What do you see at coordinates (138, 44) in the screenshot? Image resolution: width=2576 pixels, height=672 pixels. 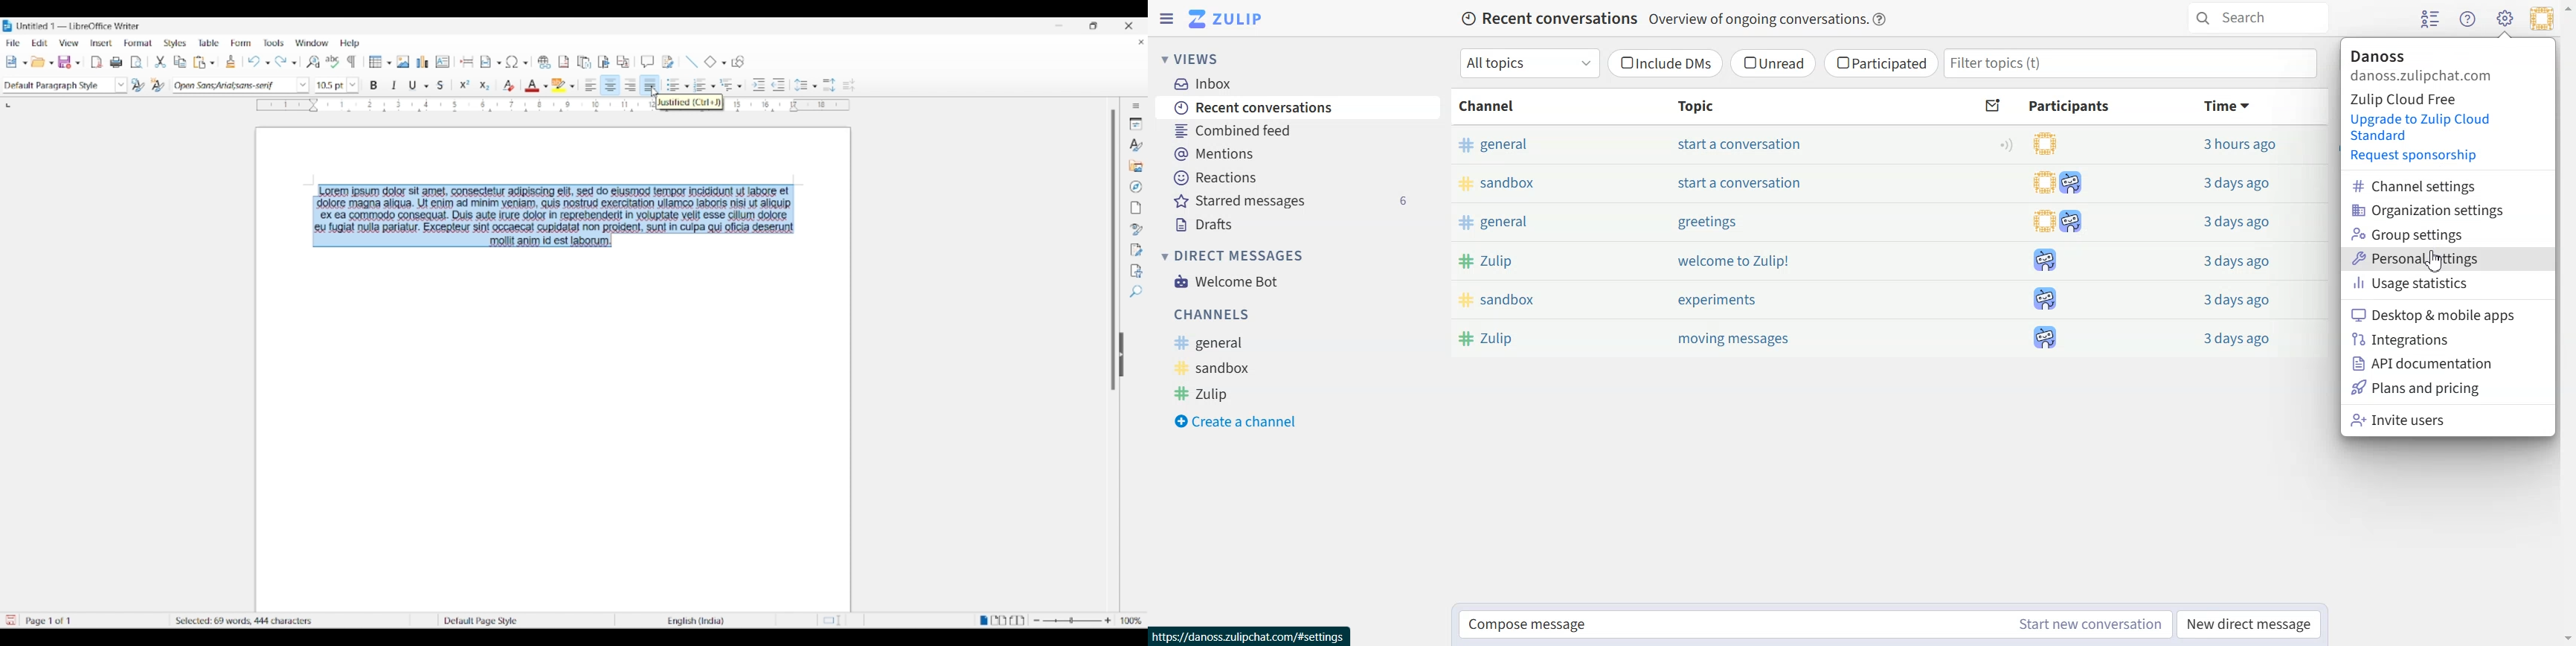 I see `Format` at bounding box center [138, 44].